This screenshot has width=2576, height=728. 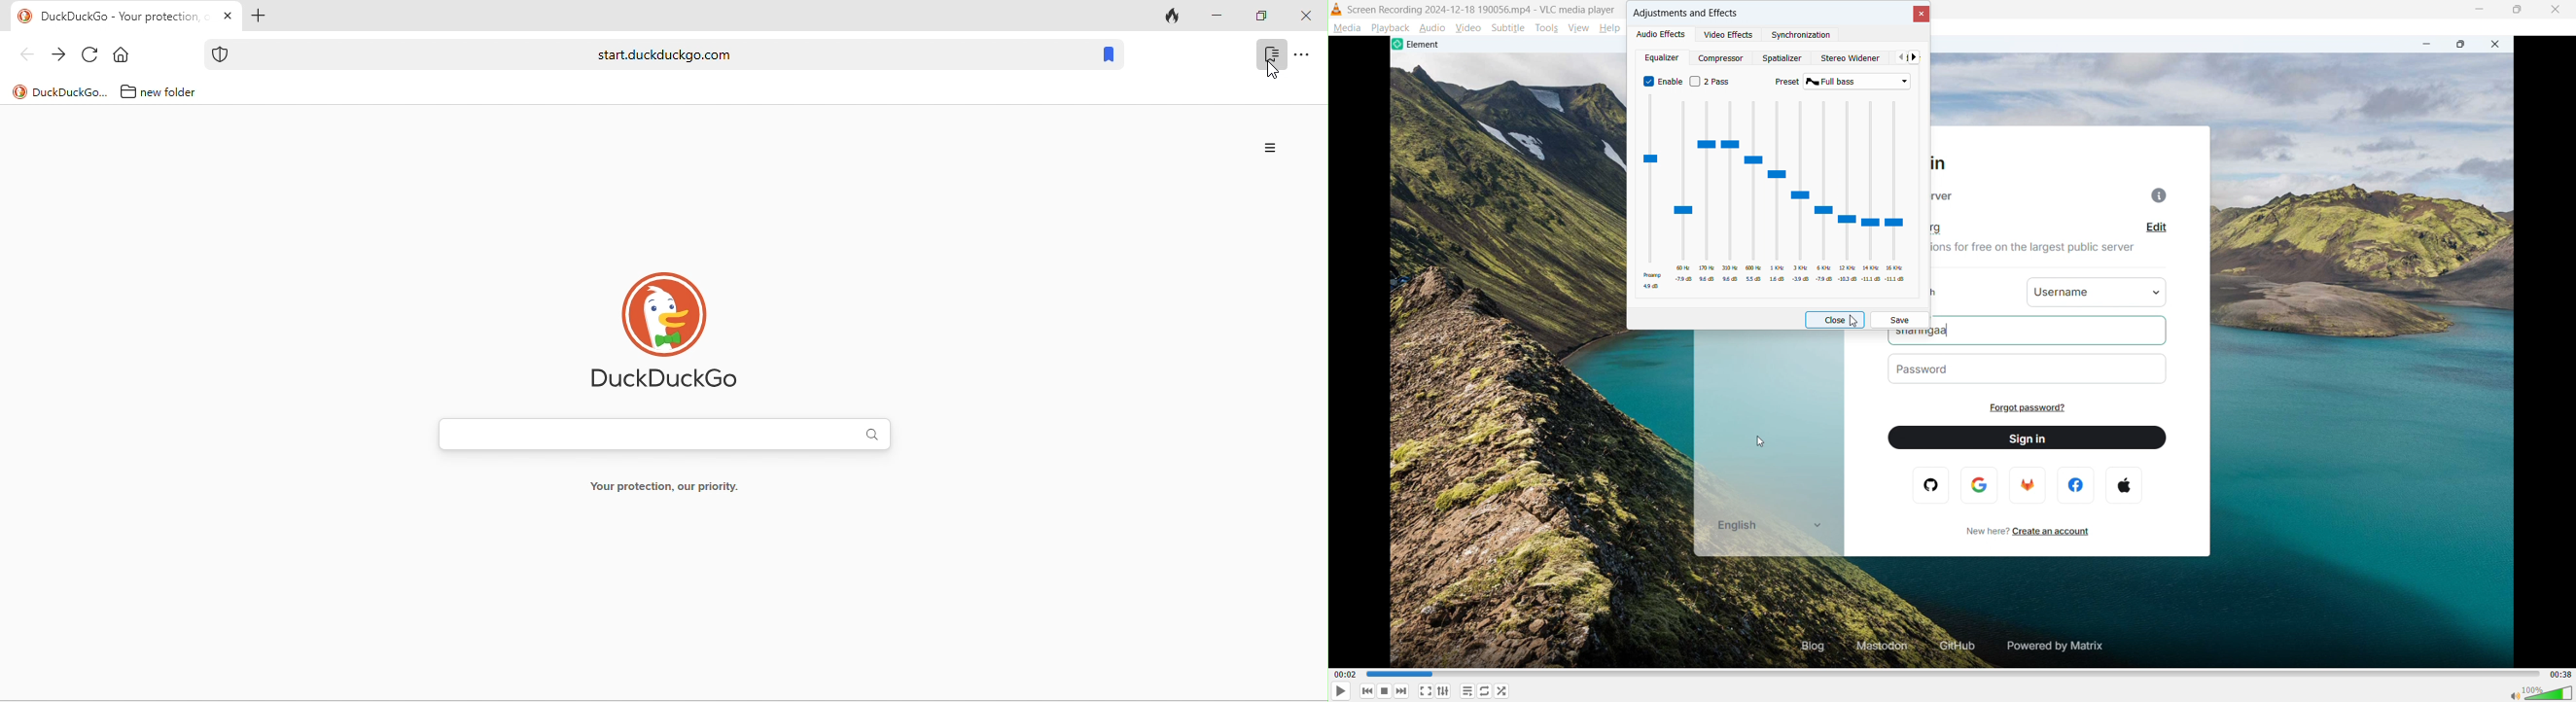 I want to click on new folder, so click(x=160, y=91).